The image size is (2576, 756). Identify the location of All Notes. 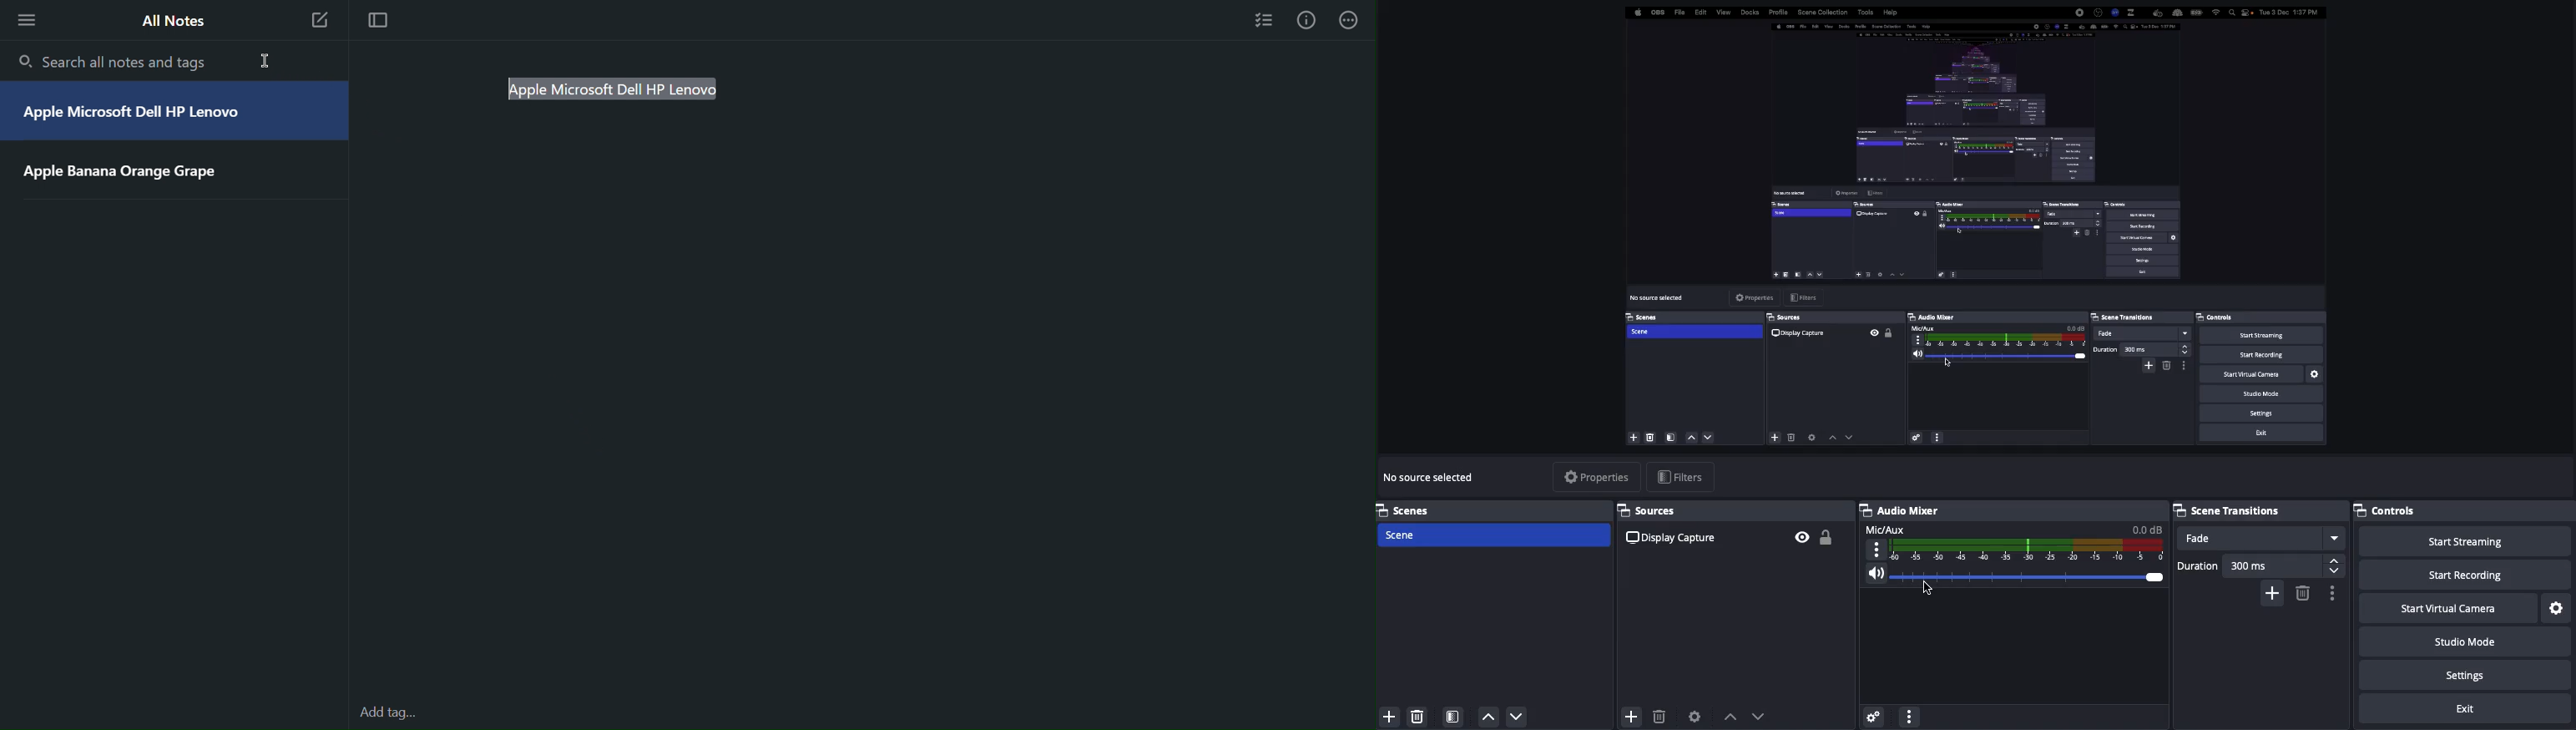
(173, 24).